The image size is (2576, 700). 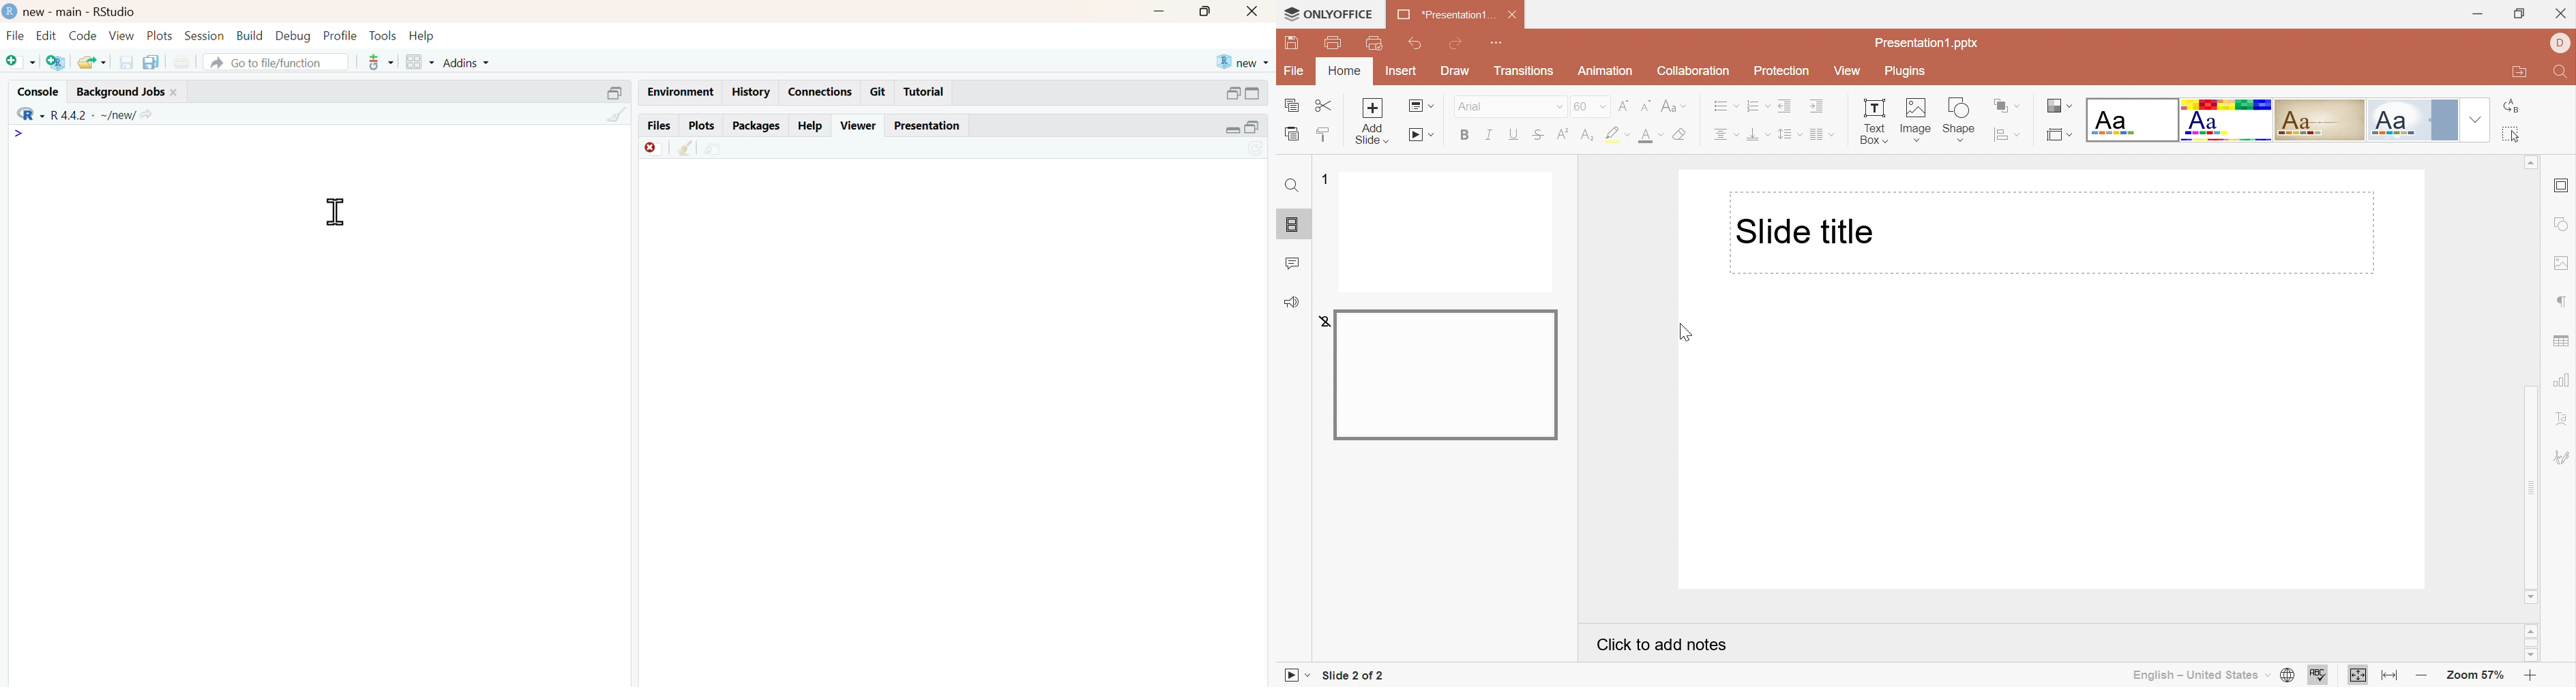 I want to click on open in separate window, so click(x=1234, y=93).